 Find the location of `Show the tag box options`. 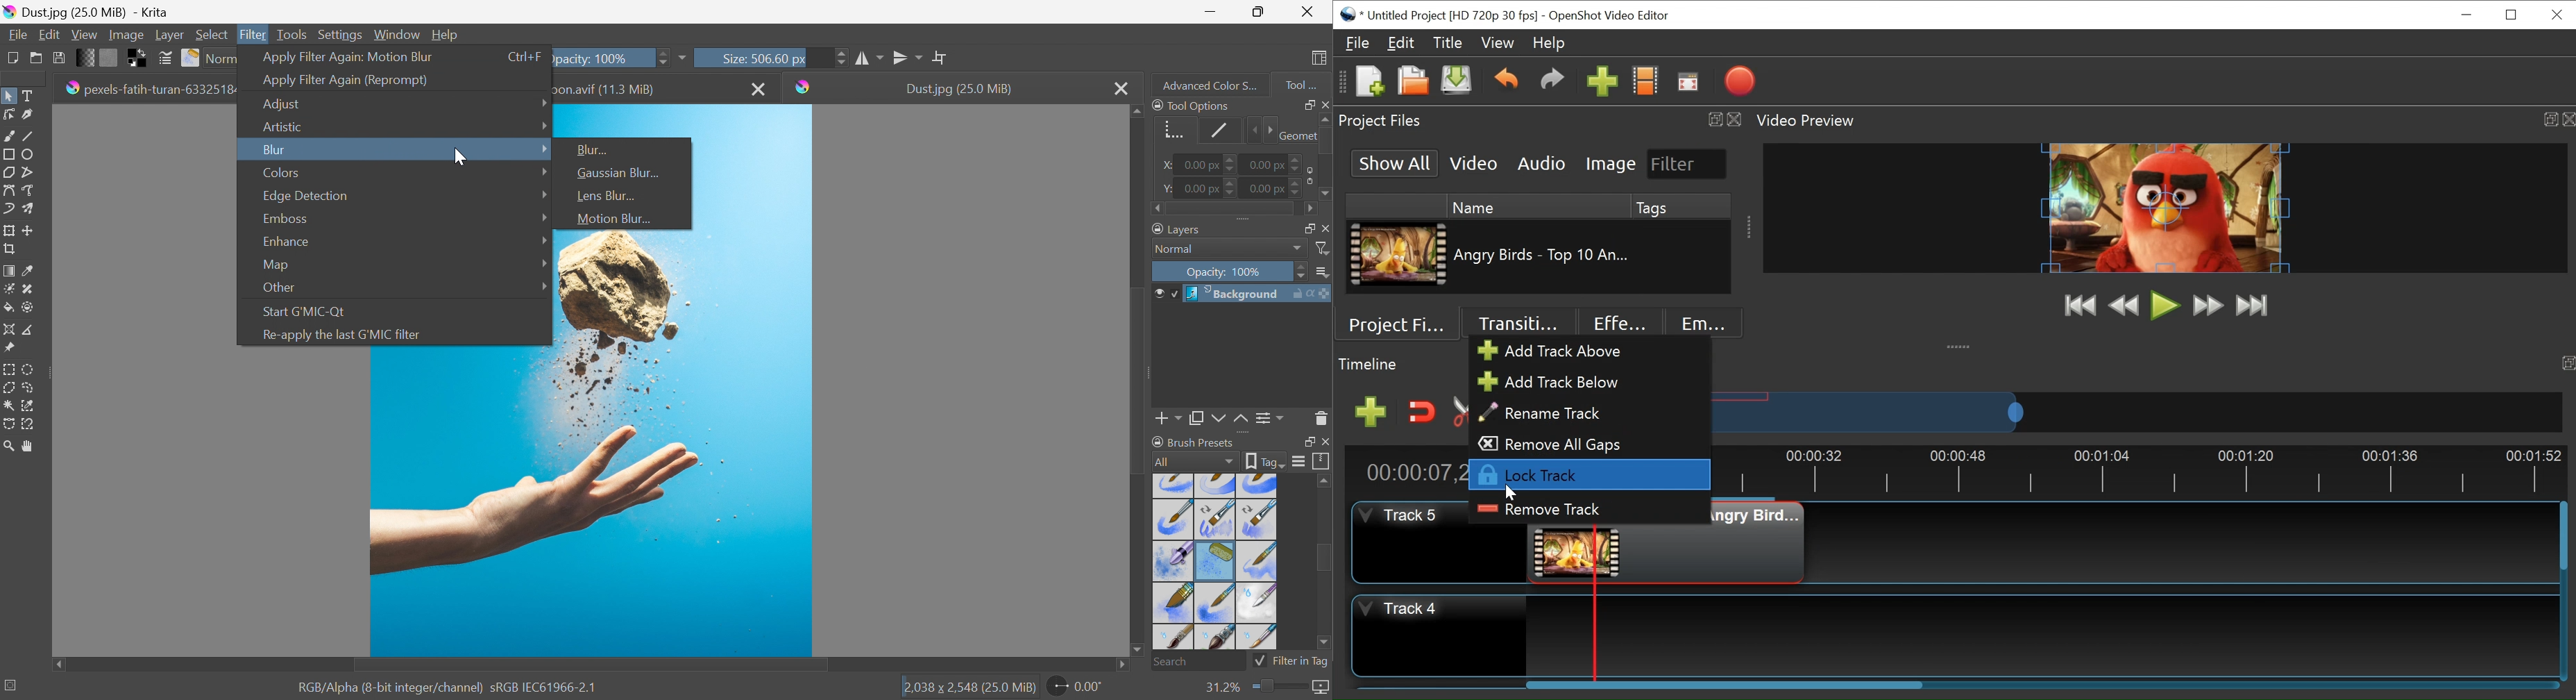

Show the tag box options is located at coordinates (1266, 460).